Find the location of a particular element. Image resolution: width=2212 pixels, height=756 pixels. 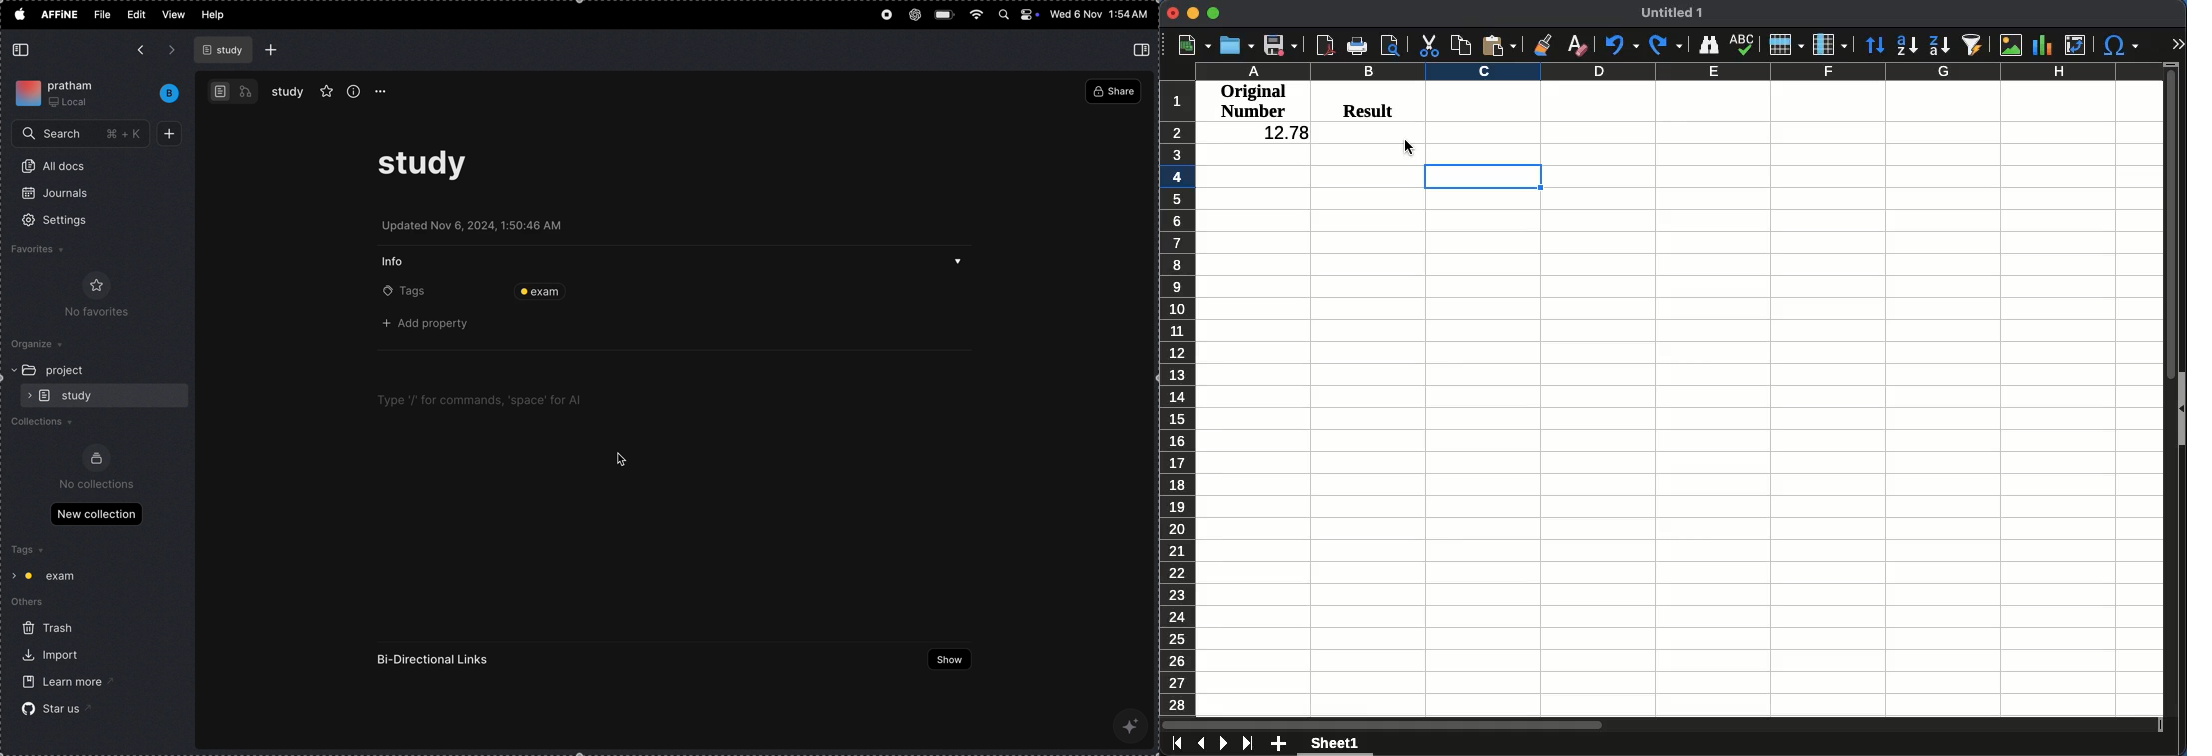

learn more is located at coordinates (59, 683).